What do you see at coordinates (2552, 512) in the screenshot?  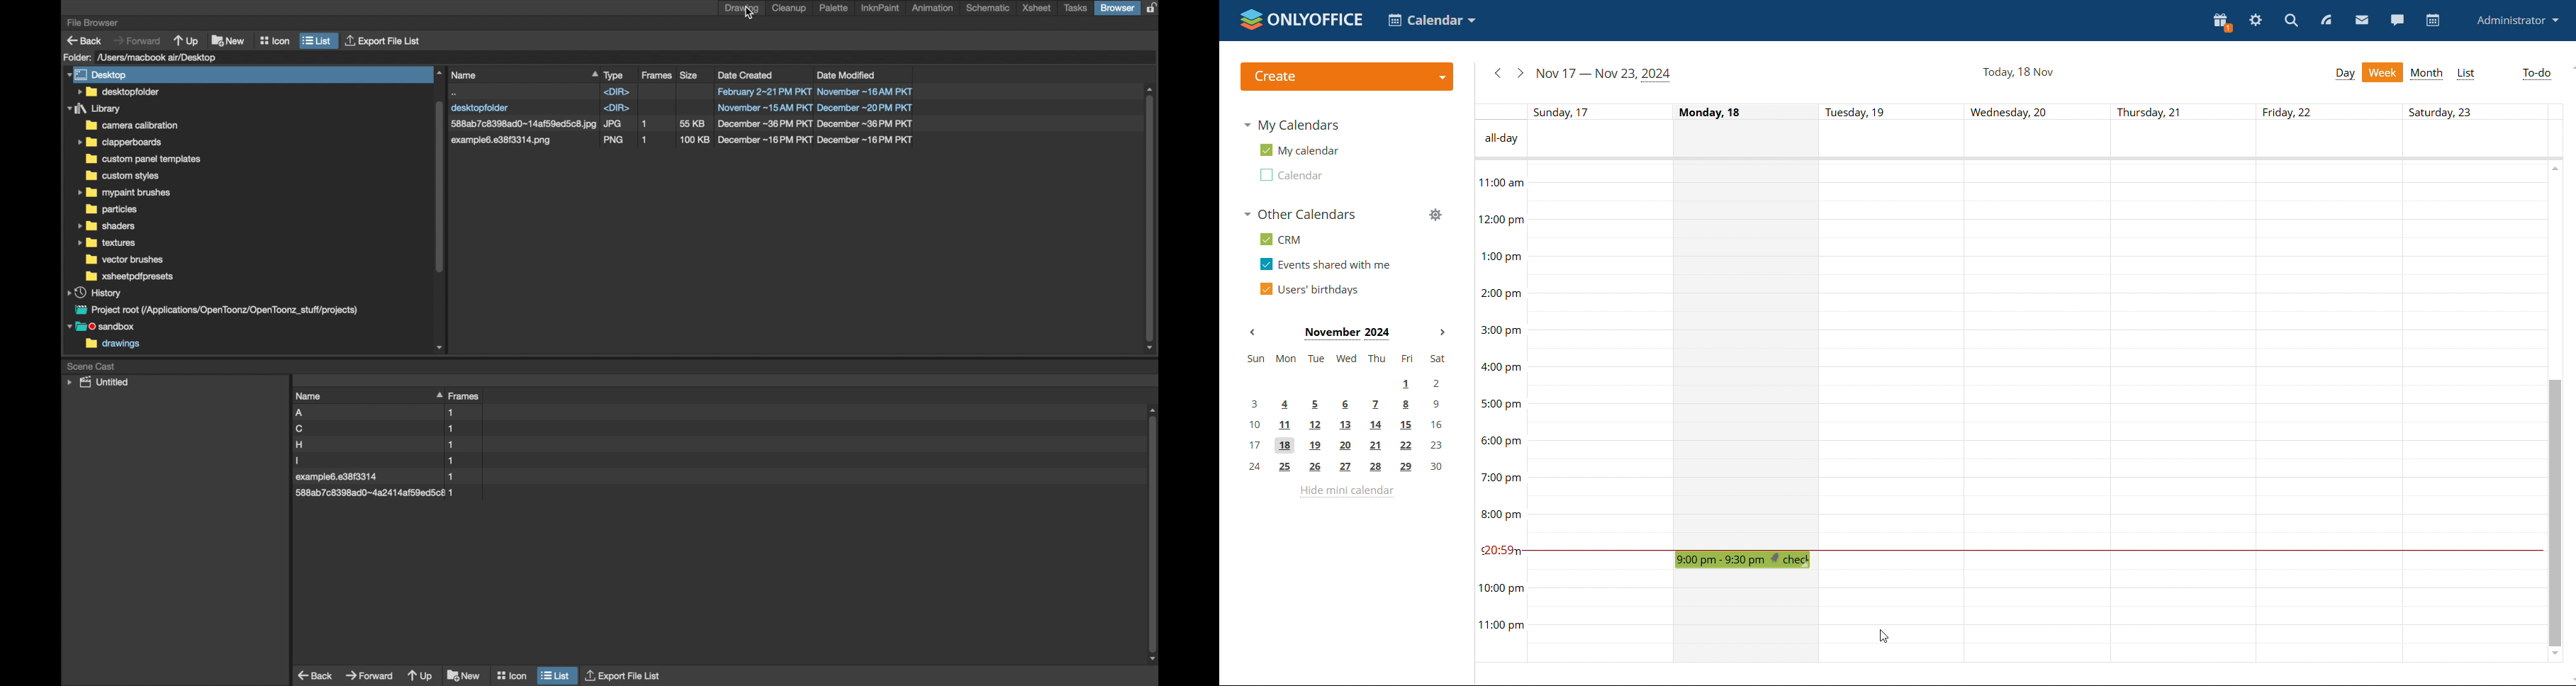 I see `scrollbar` at bounding box center [2552, 512].